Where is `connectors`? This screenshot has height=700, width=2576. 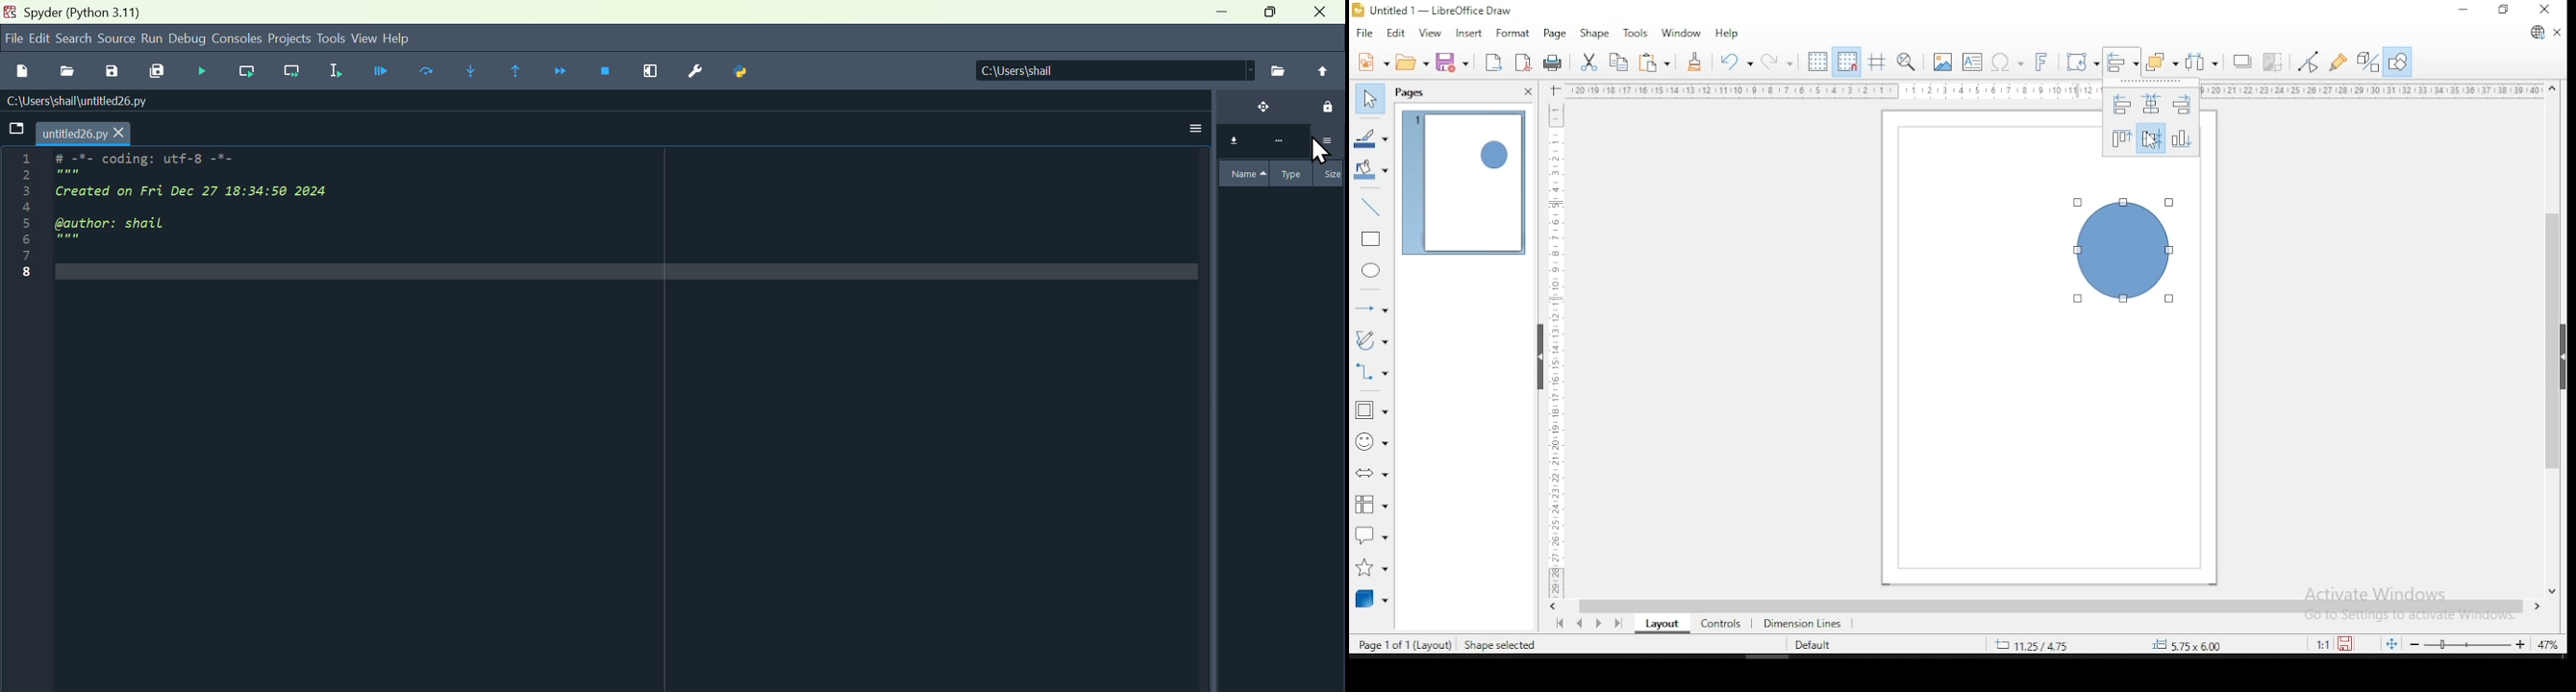 connectors is located at coordinates (1369, 370).